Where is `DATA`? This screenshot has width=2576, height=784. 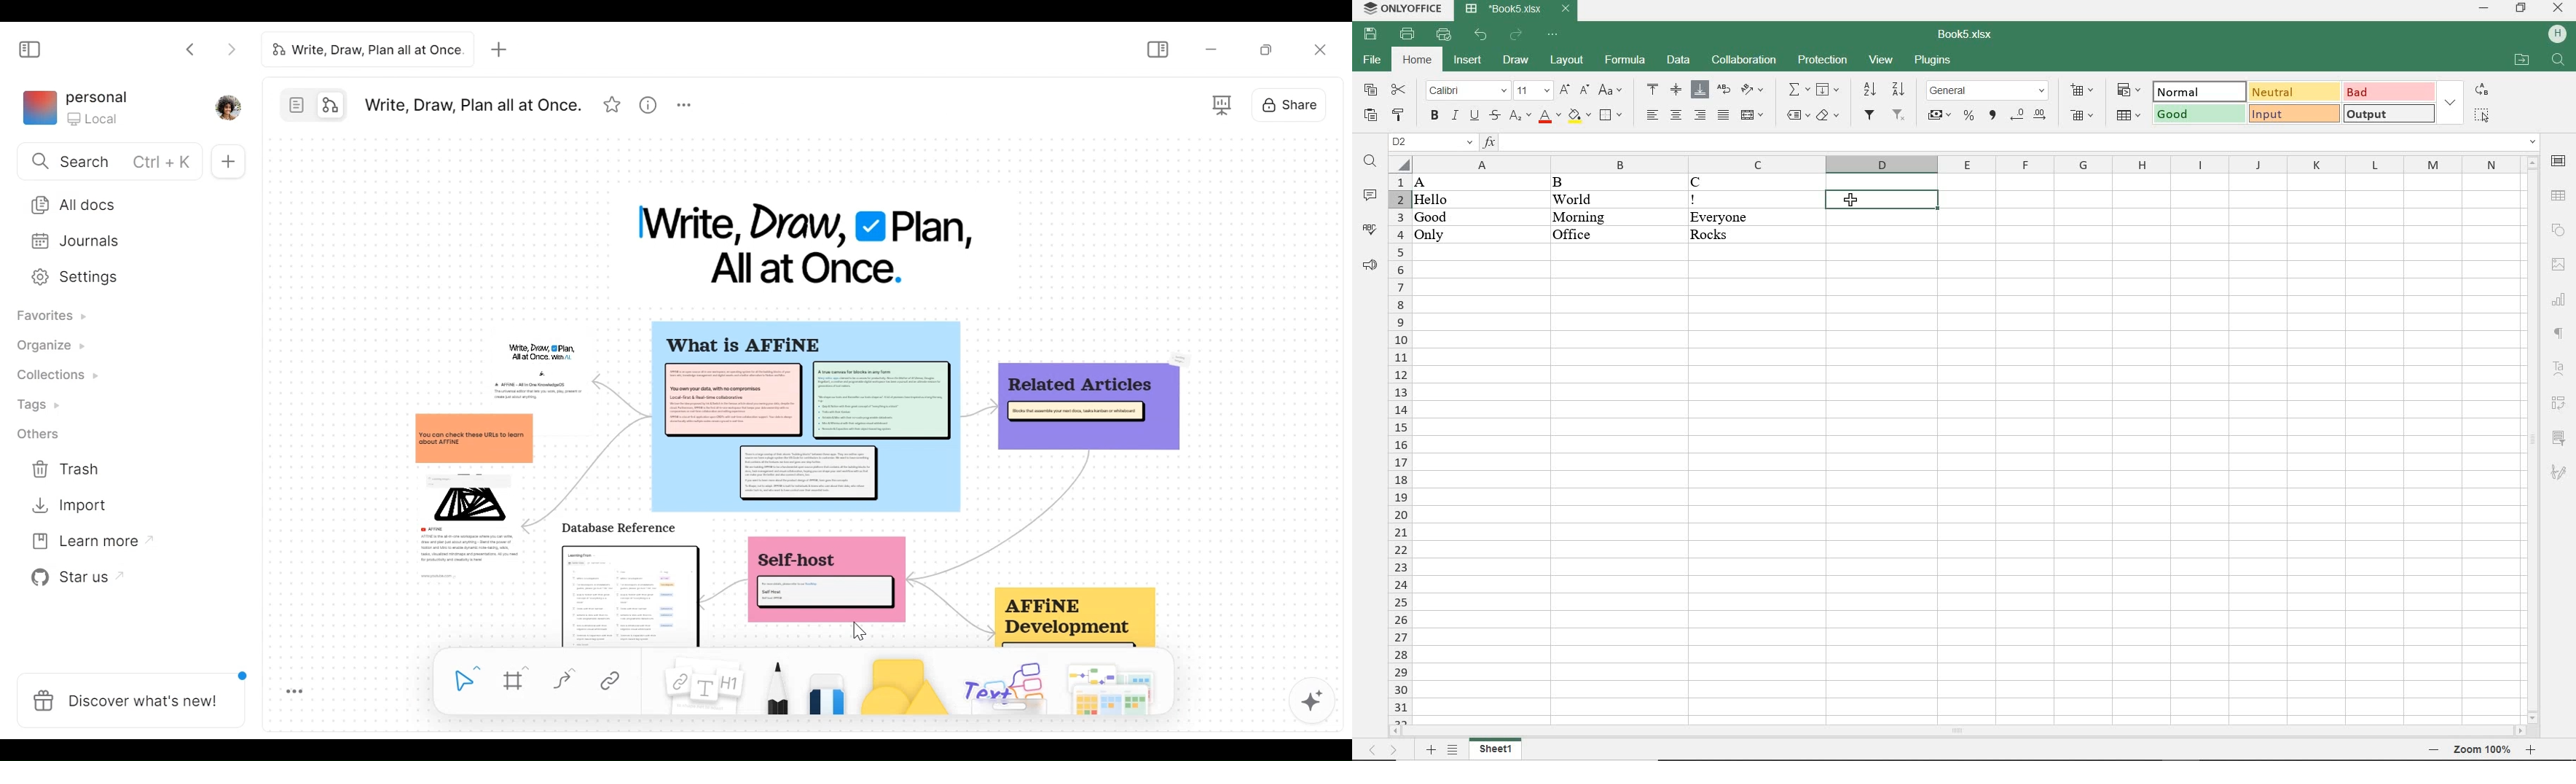
DATA is located at coordinates (1676, 61).